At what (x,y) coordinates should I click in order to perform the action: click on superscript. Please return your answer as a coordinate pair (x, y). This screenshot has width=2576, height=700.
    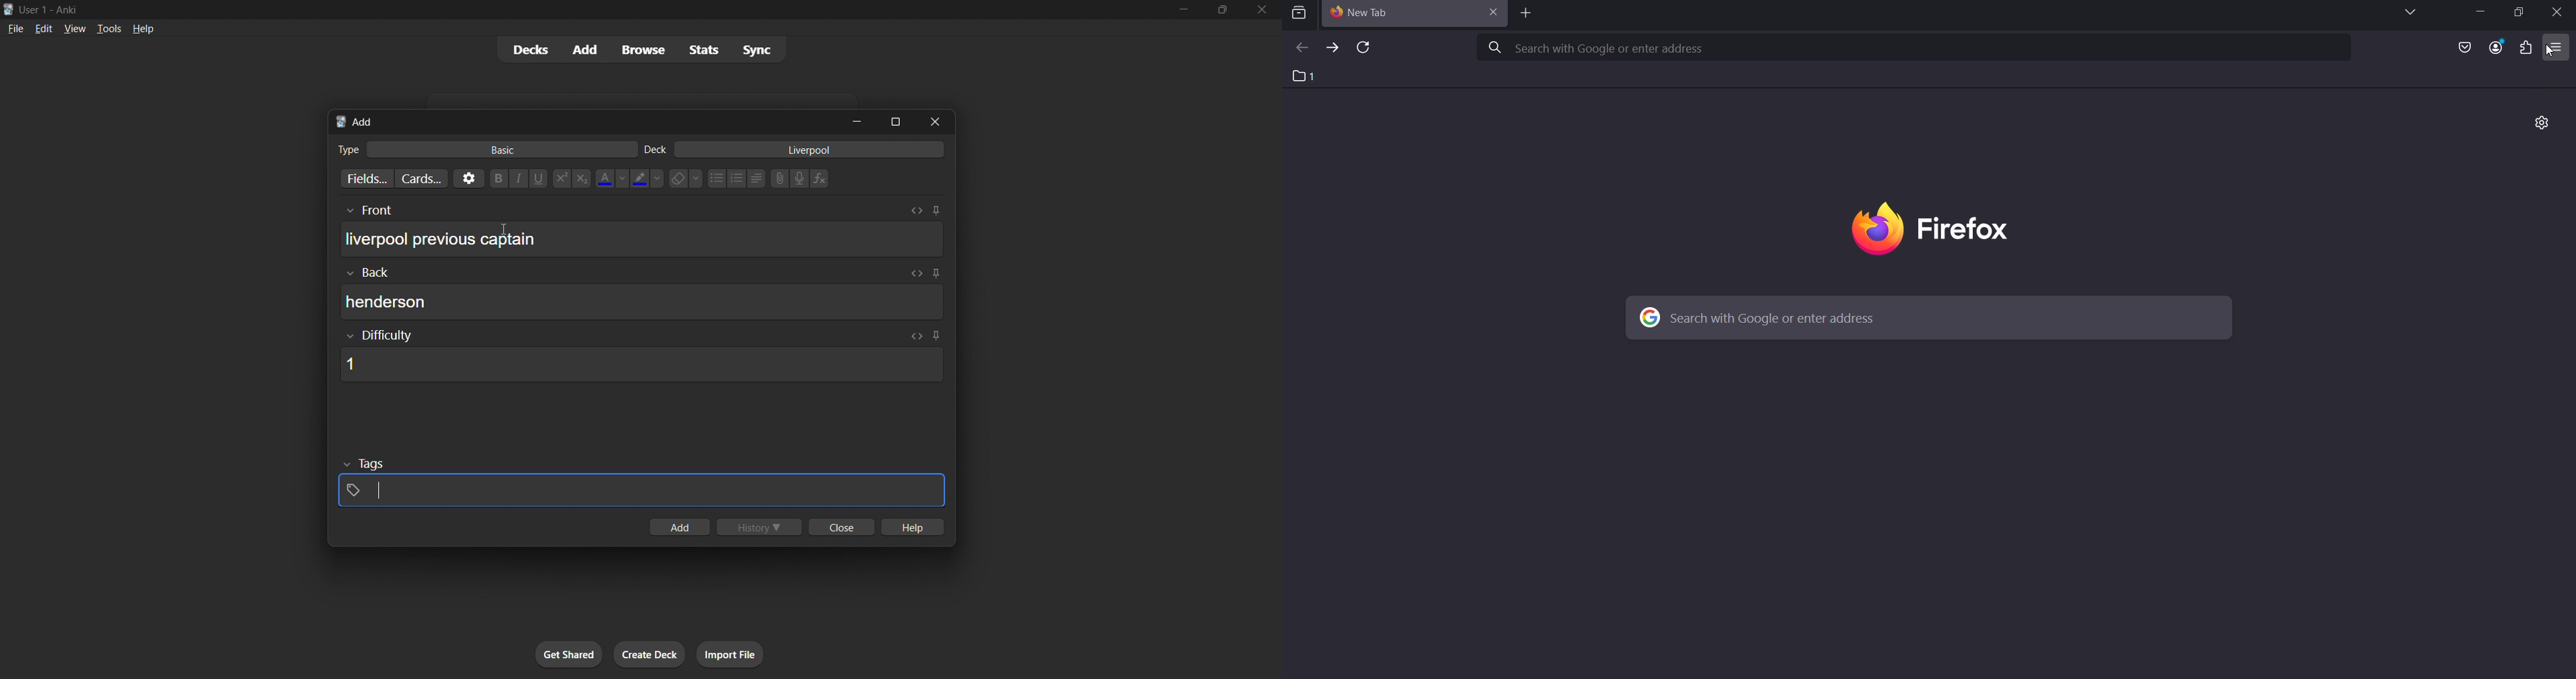
    Looking at the image, I should click on (560, 179).